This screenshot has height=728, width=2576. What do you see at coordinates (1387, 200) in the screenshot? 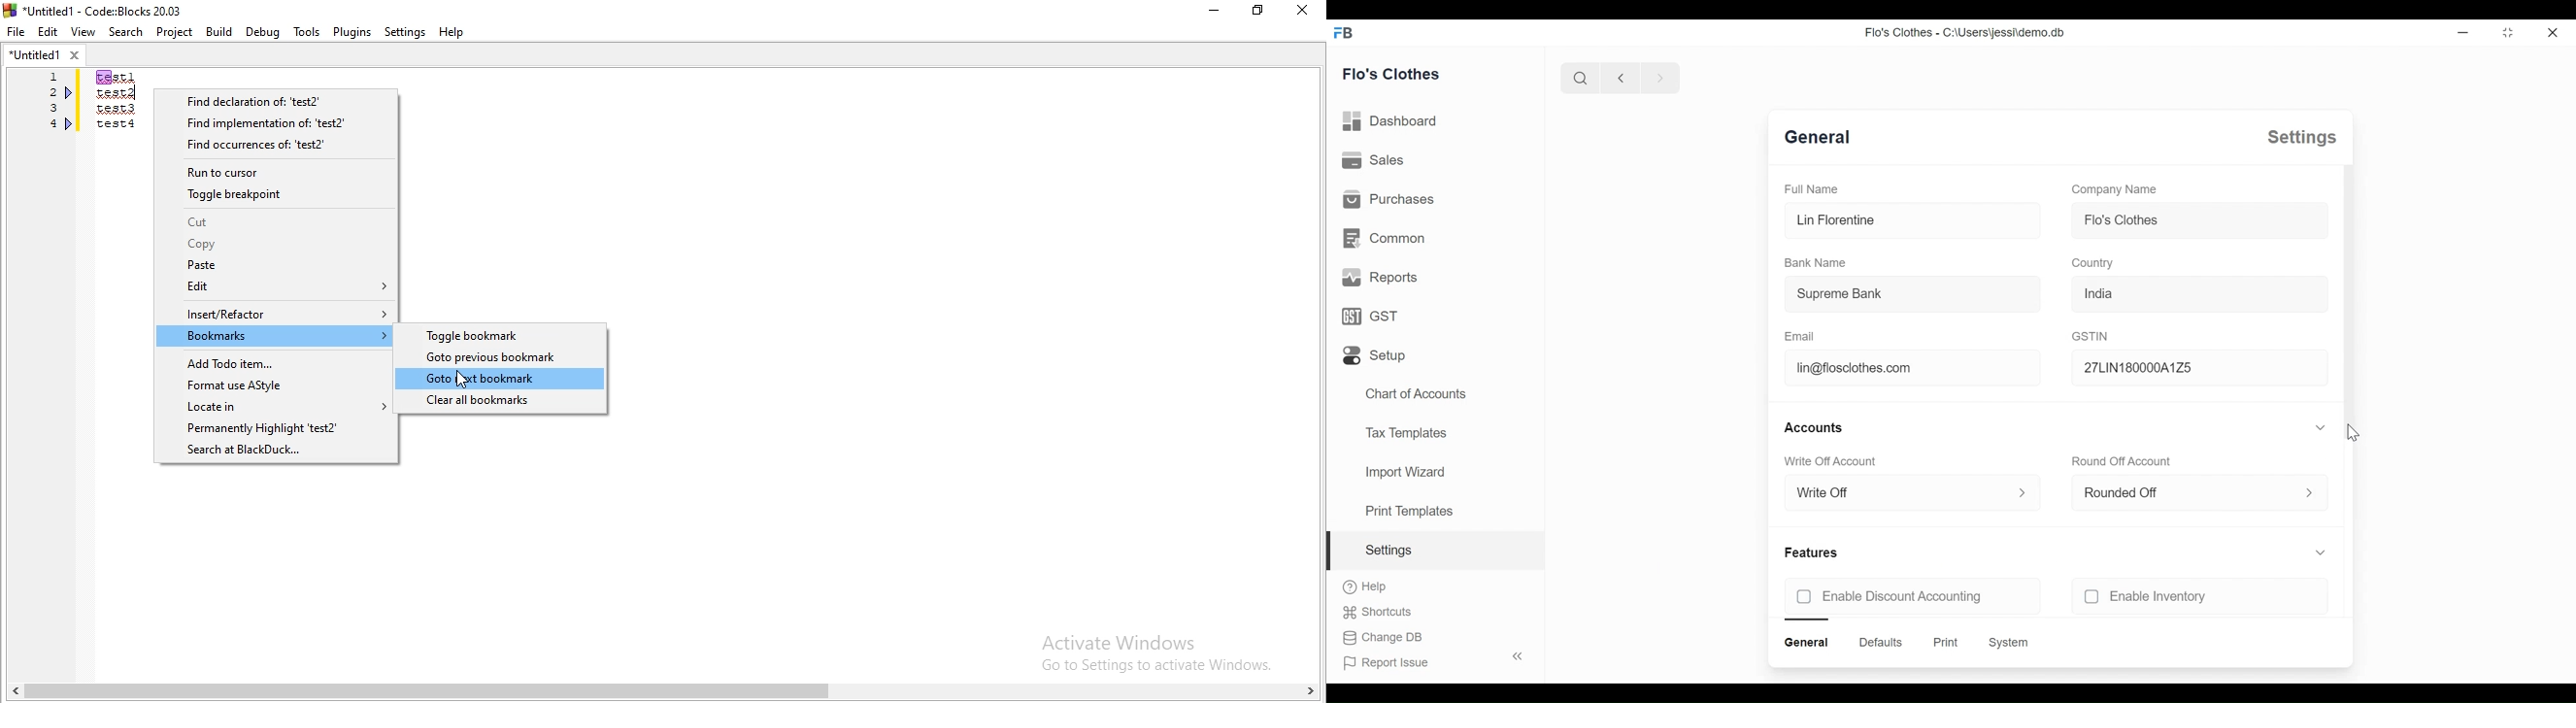
I see `Purchases` at bounding box center [1387, 200].